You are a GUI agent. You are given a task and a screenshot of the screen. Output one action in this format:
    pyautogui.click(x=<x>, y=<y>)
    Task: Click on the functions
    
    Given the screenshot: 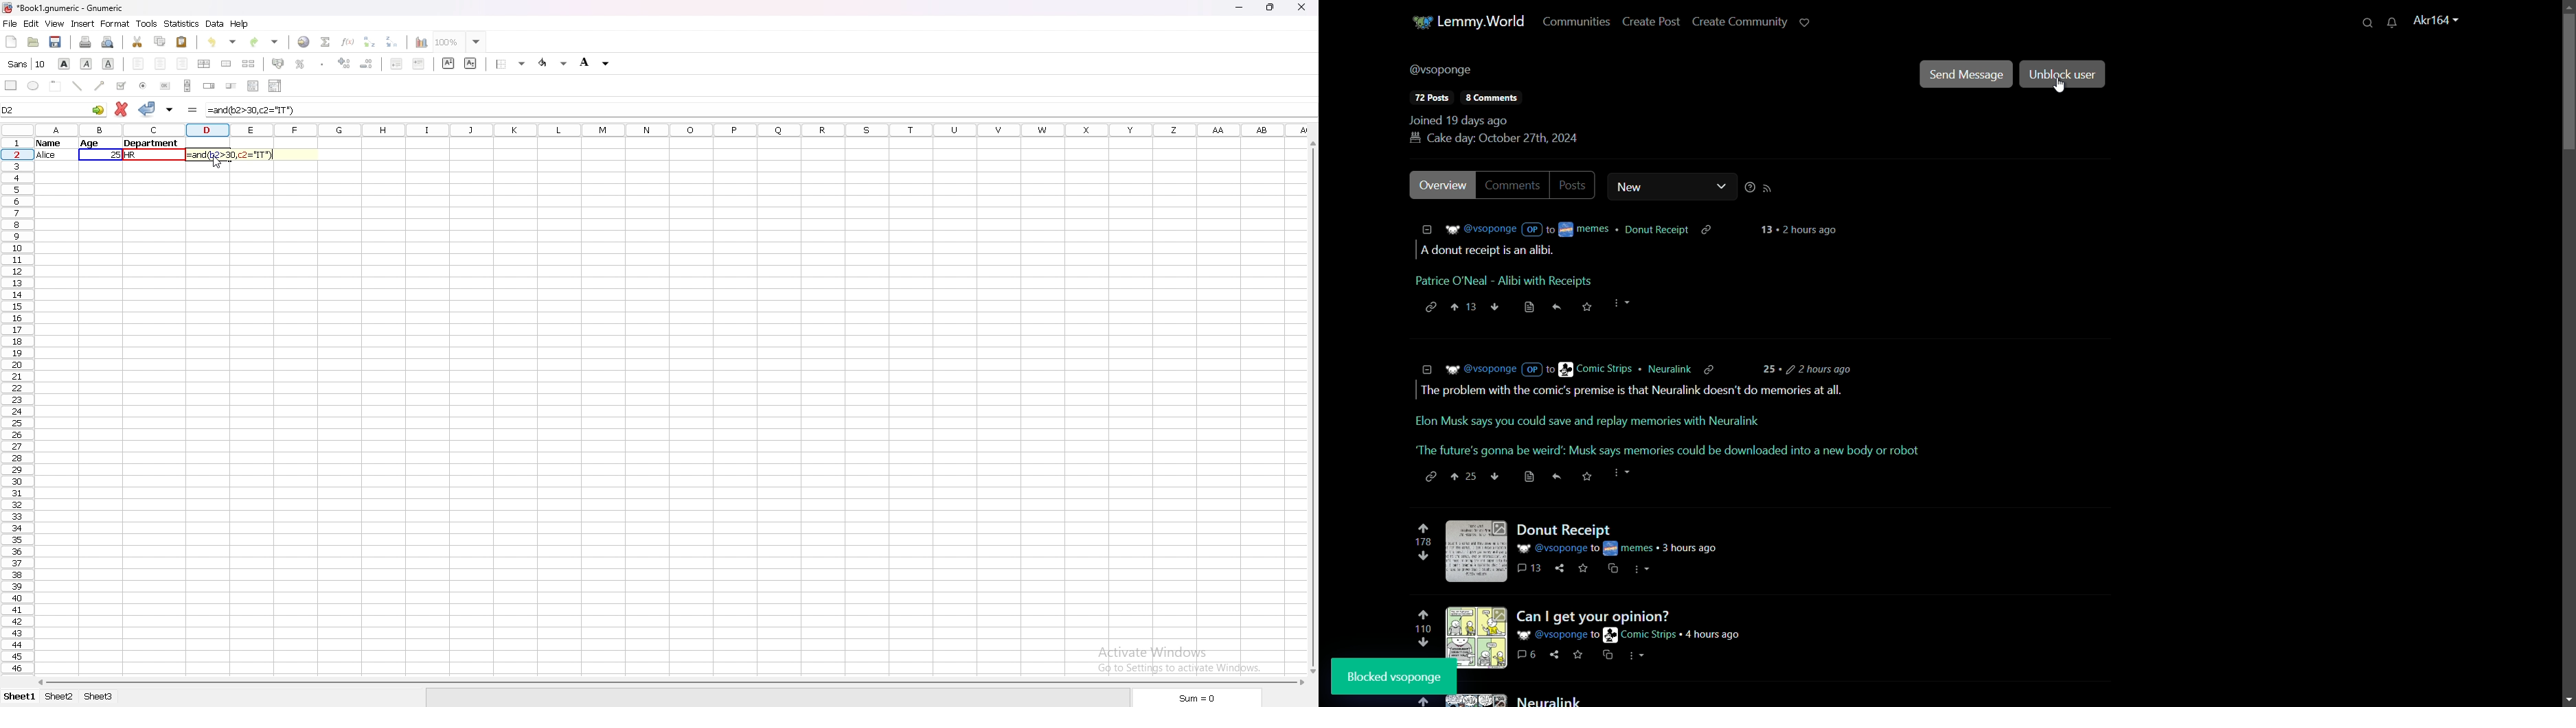 What is the action you would take?
    pyautogui.click(x=347, y=41)
    